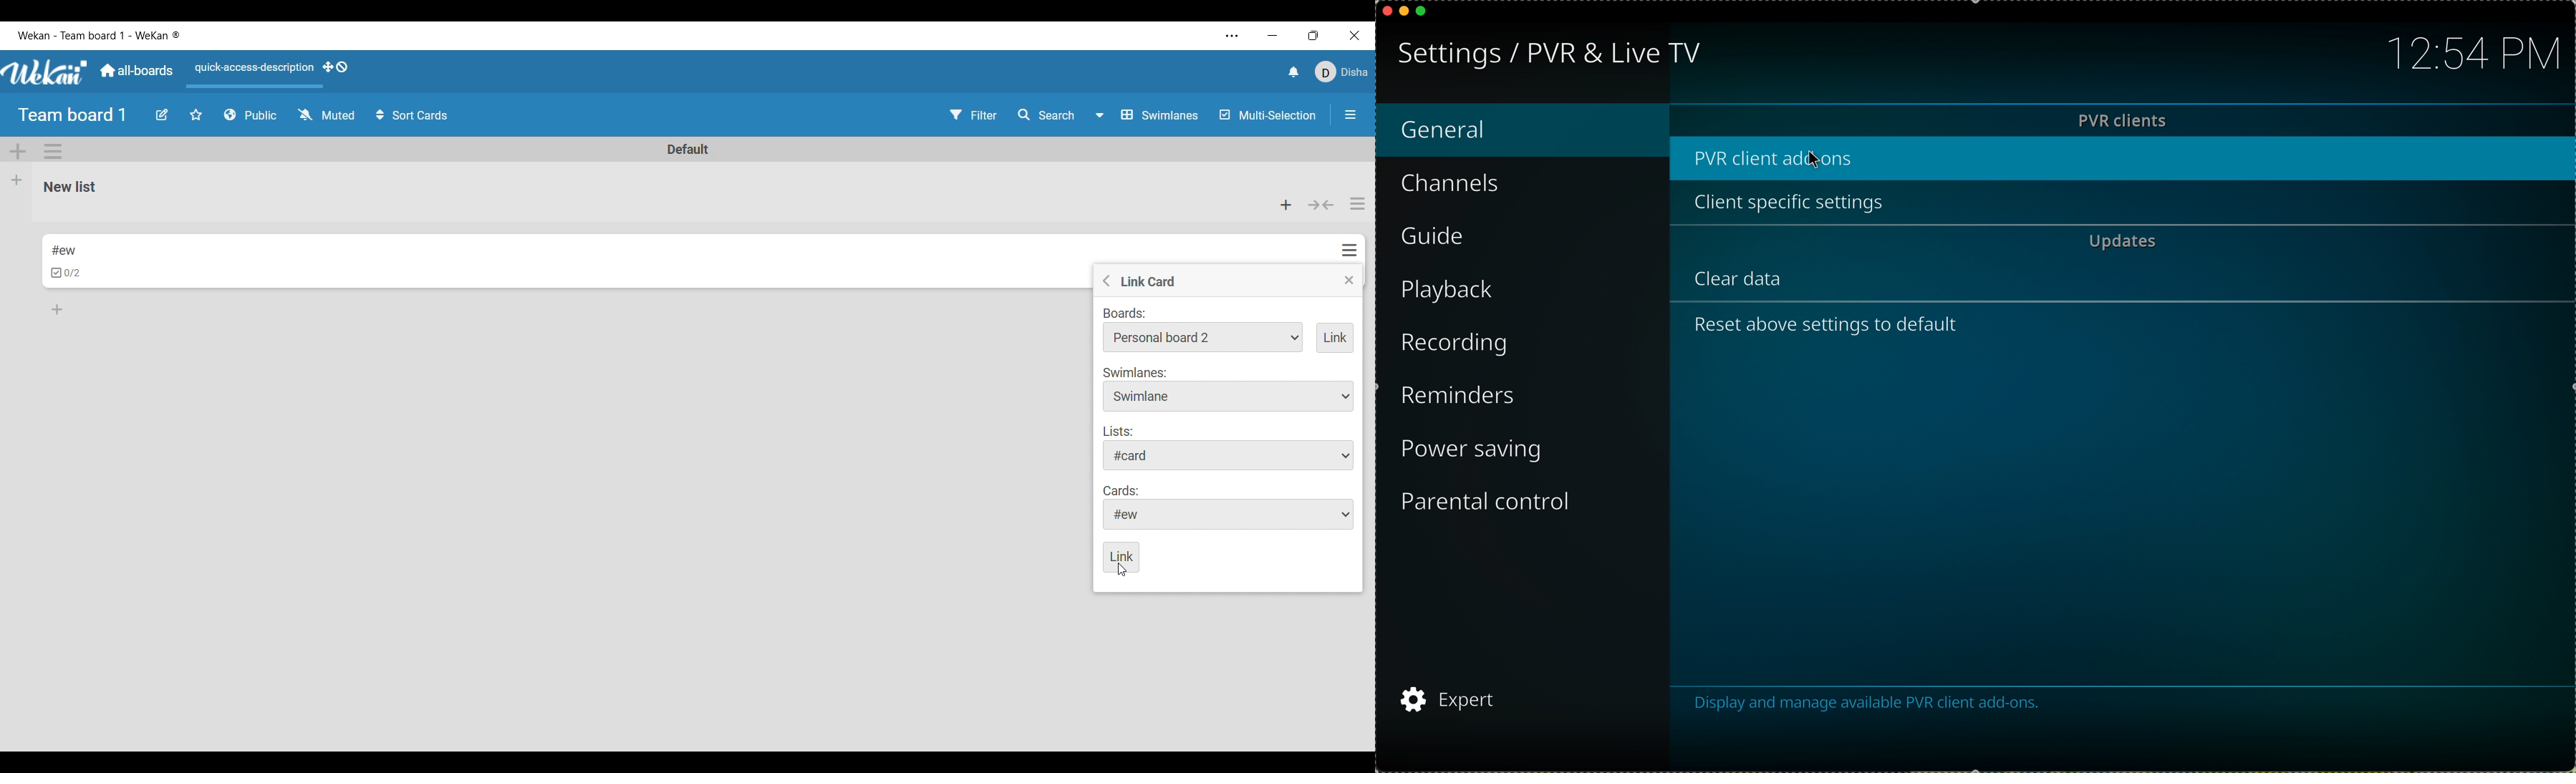  What do you see at coordinates (2123, 122) in the screenshot?
I see `PVR clients` at bounding box center [2123, 122].